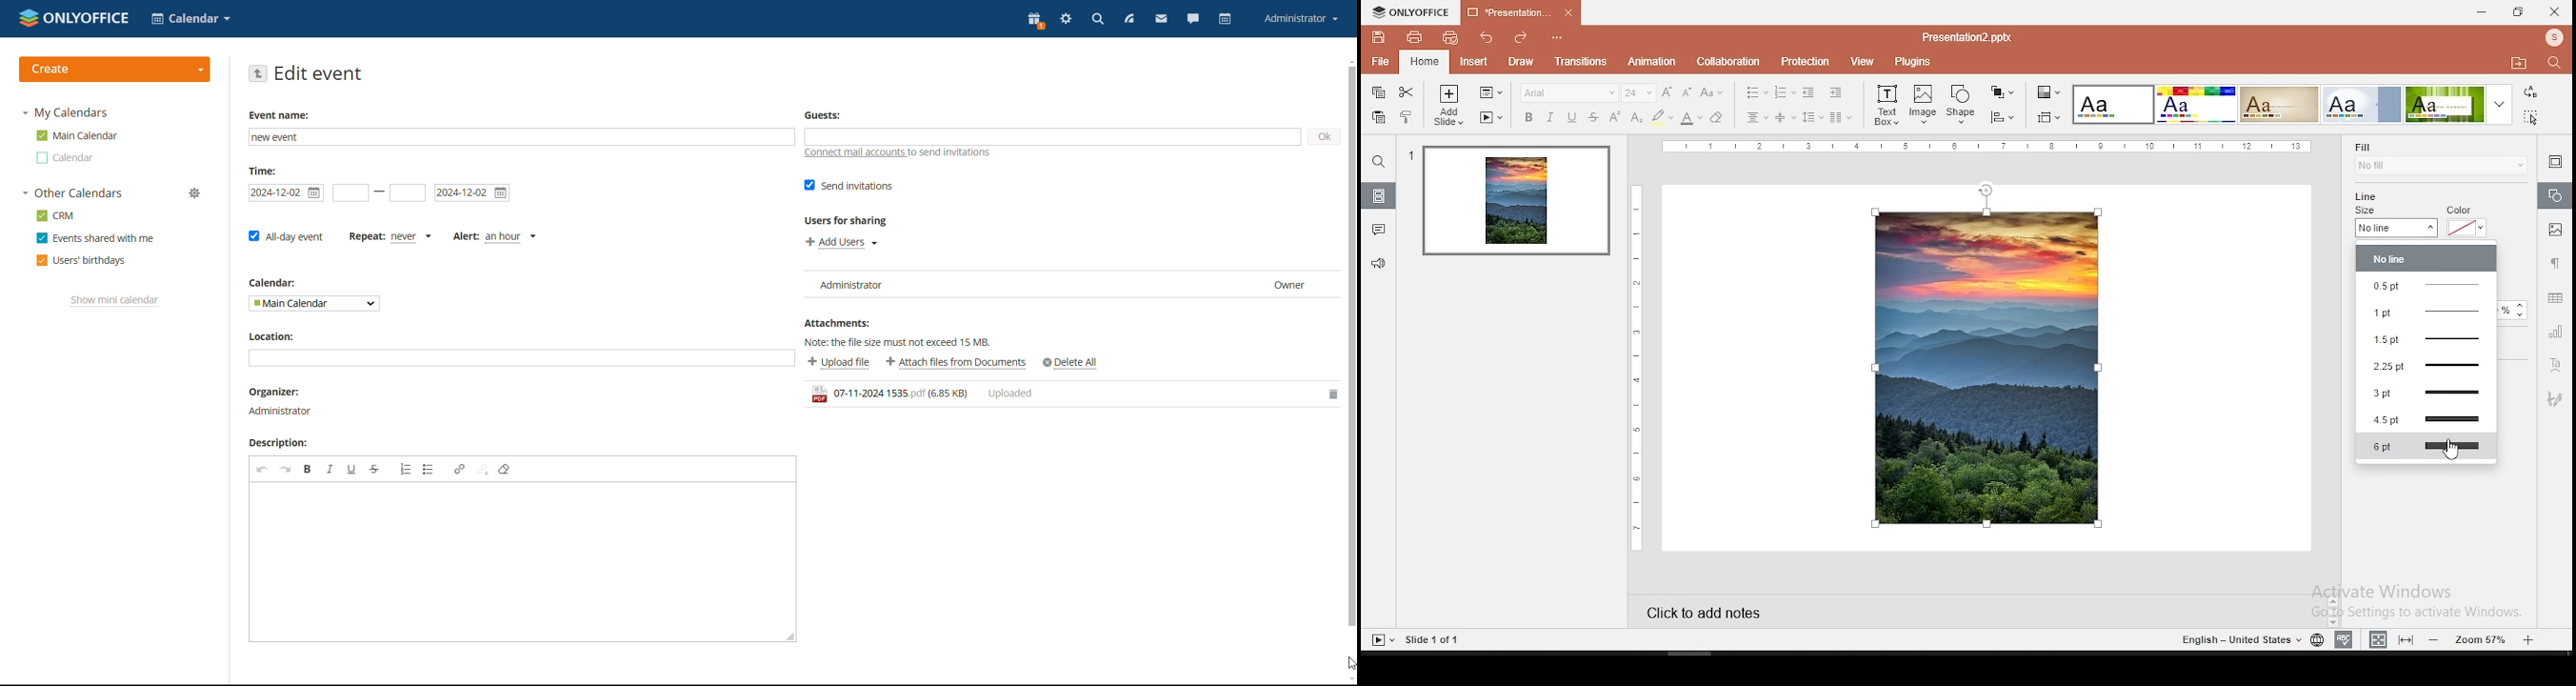 This screenshot has height=700, width=2576. What do you see at coordinates (1489, 92) in the screenshot?
I see `change slide layout` at bounding box center [1489, 92].